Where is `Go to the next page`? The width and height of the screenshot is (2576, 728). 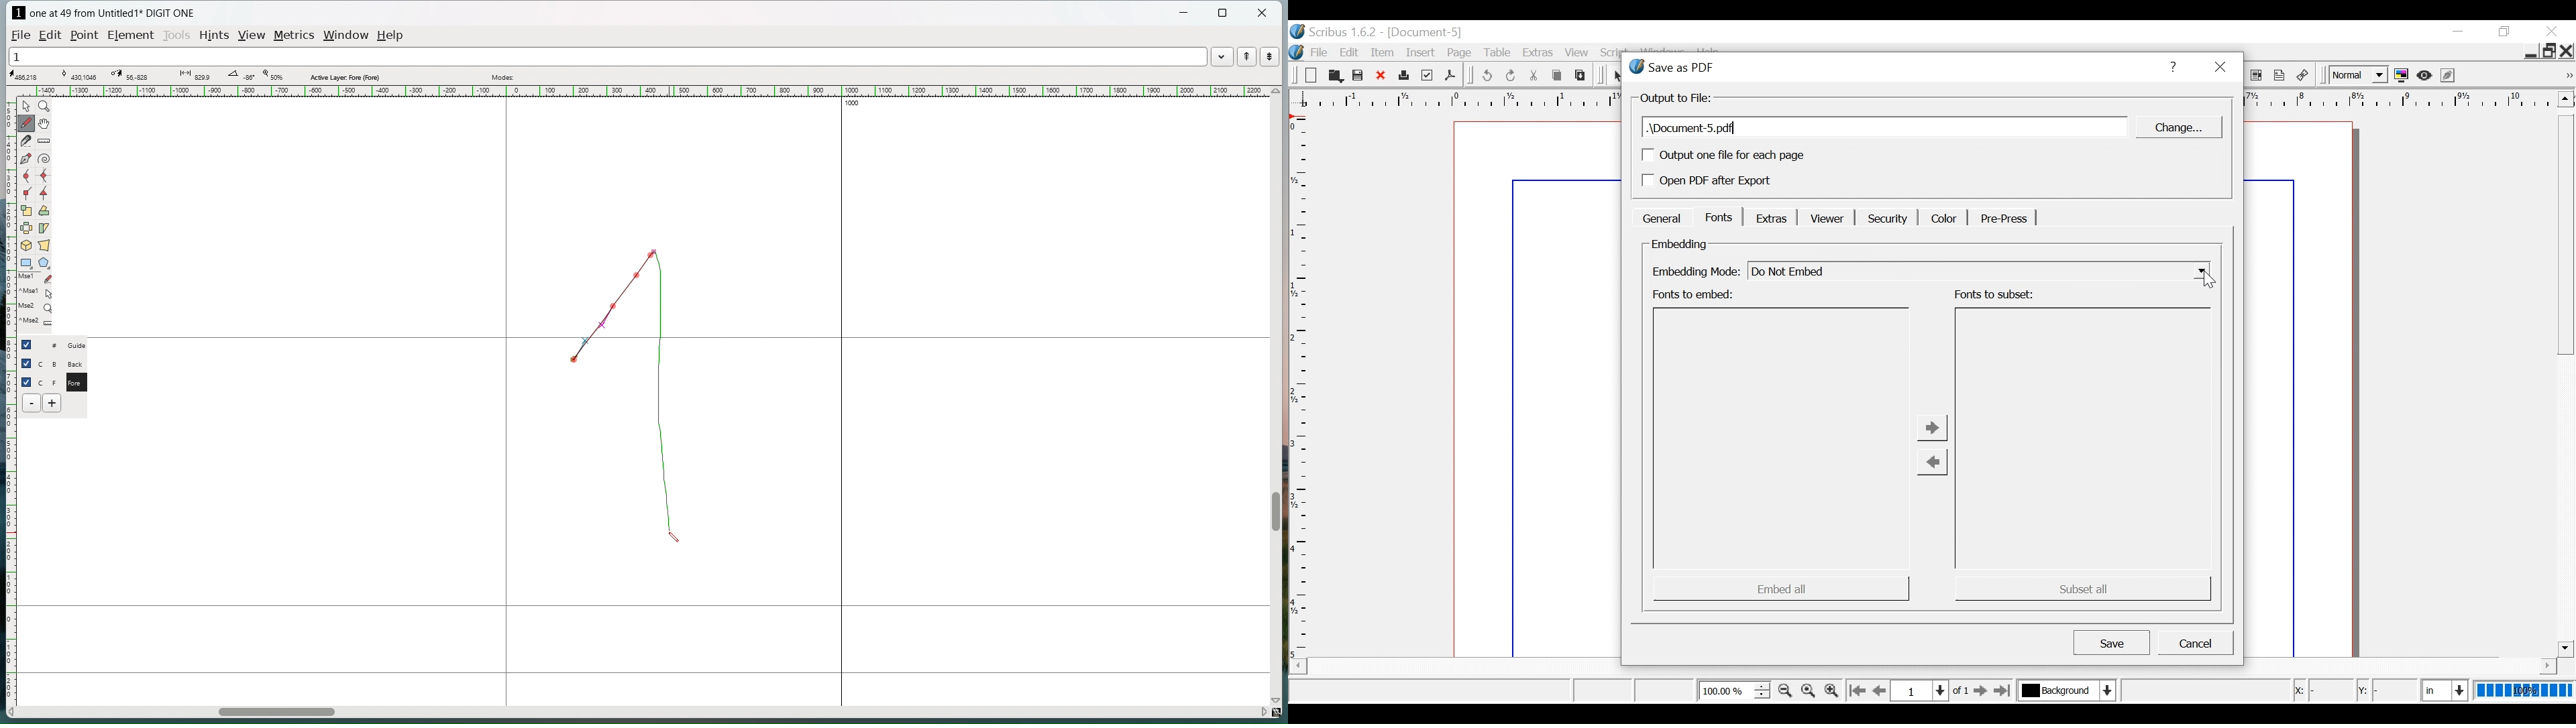 Go to the next page is located at coordinates (1982, 691).